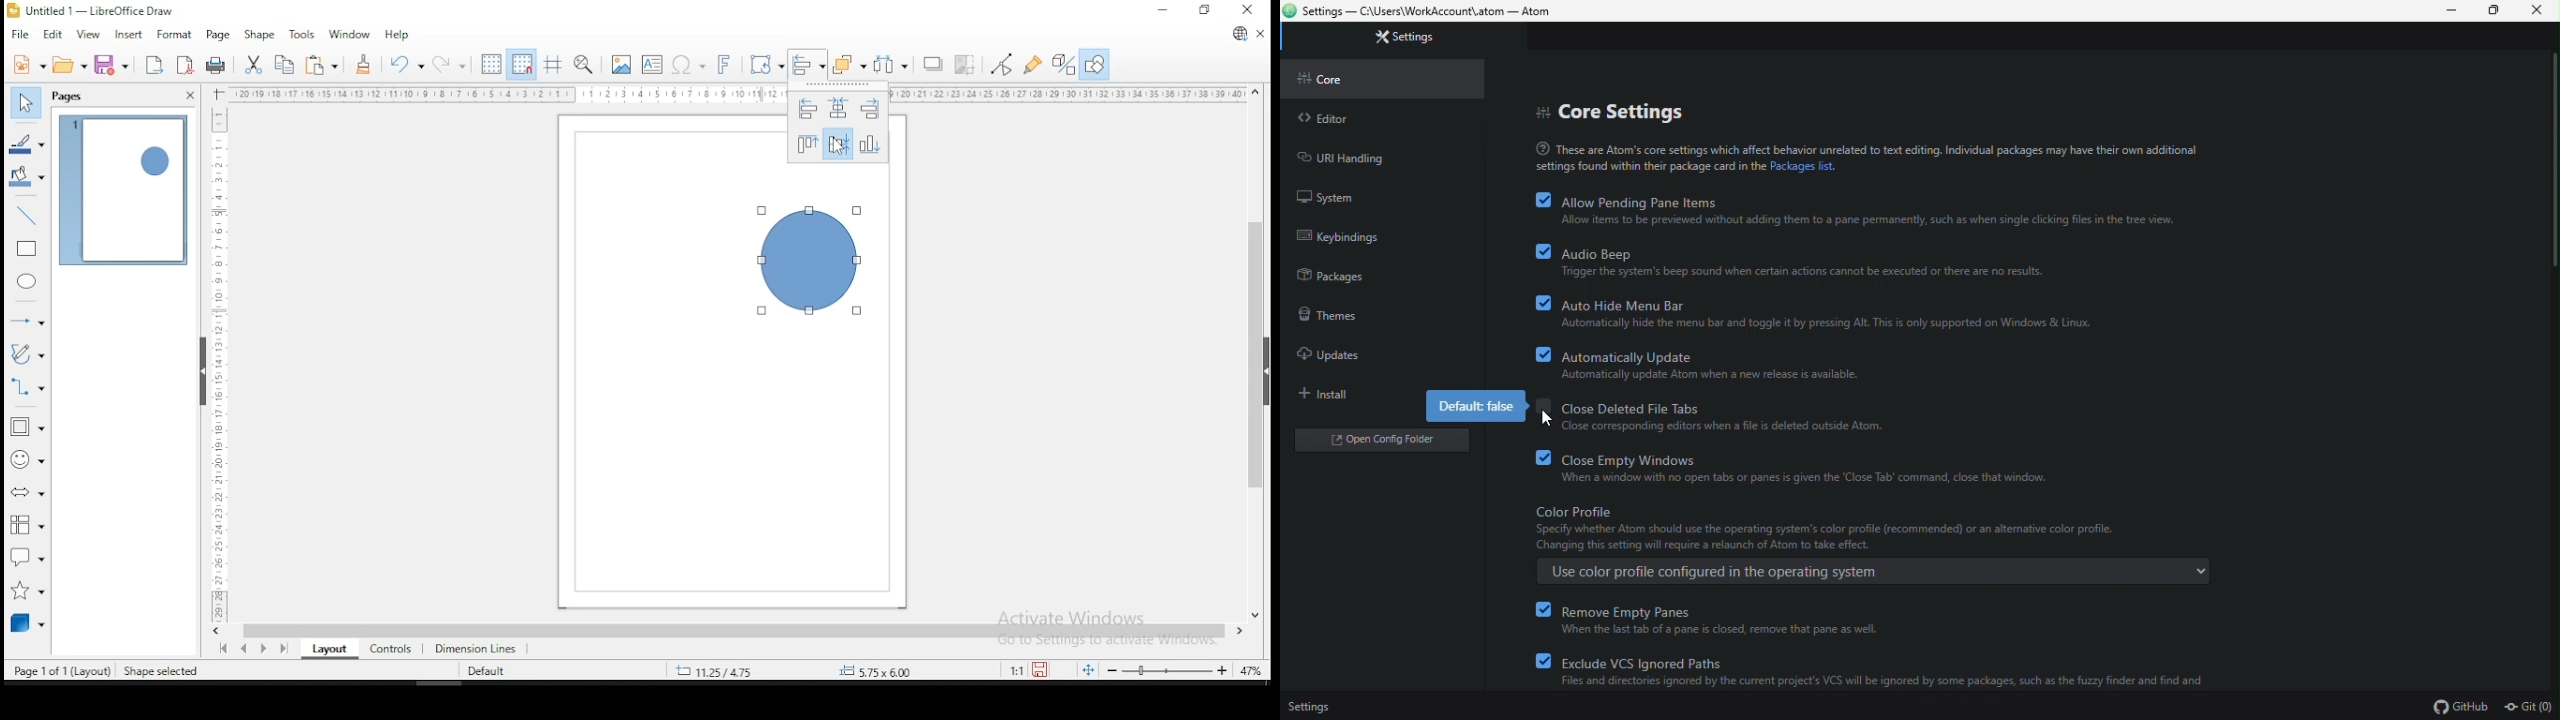 This screenshot has height=728, width=2576. I want to click on view, so click(88, 35).